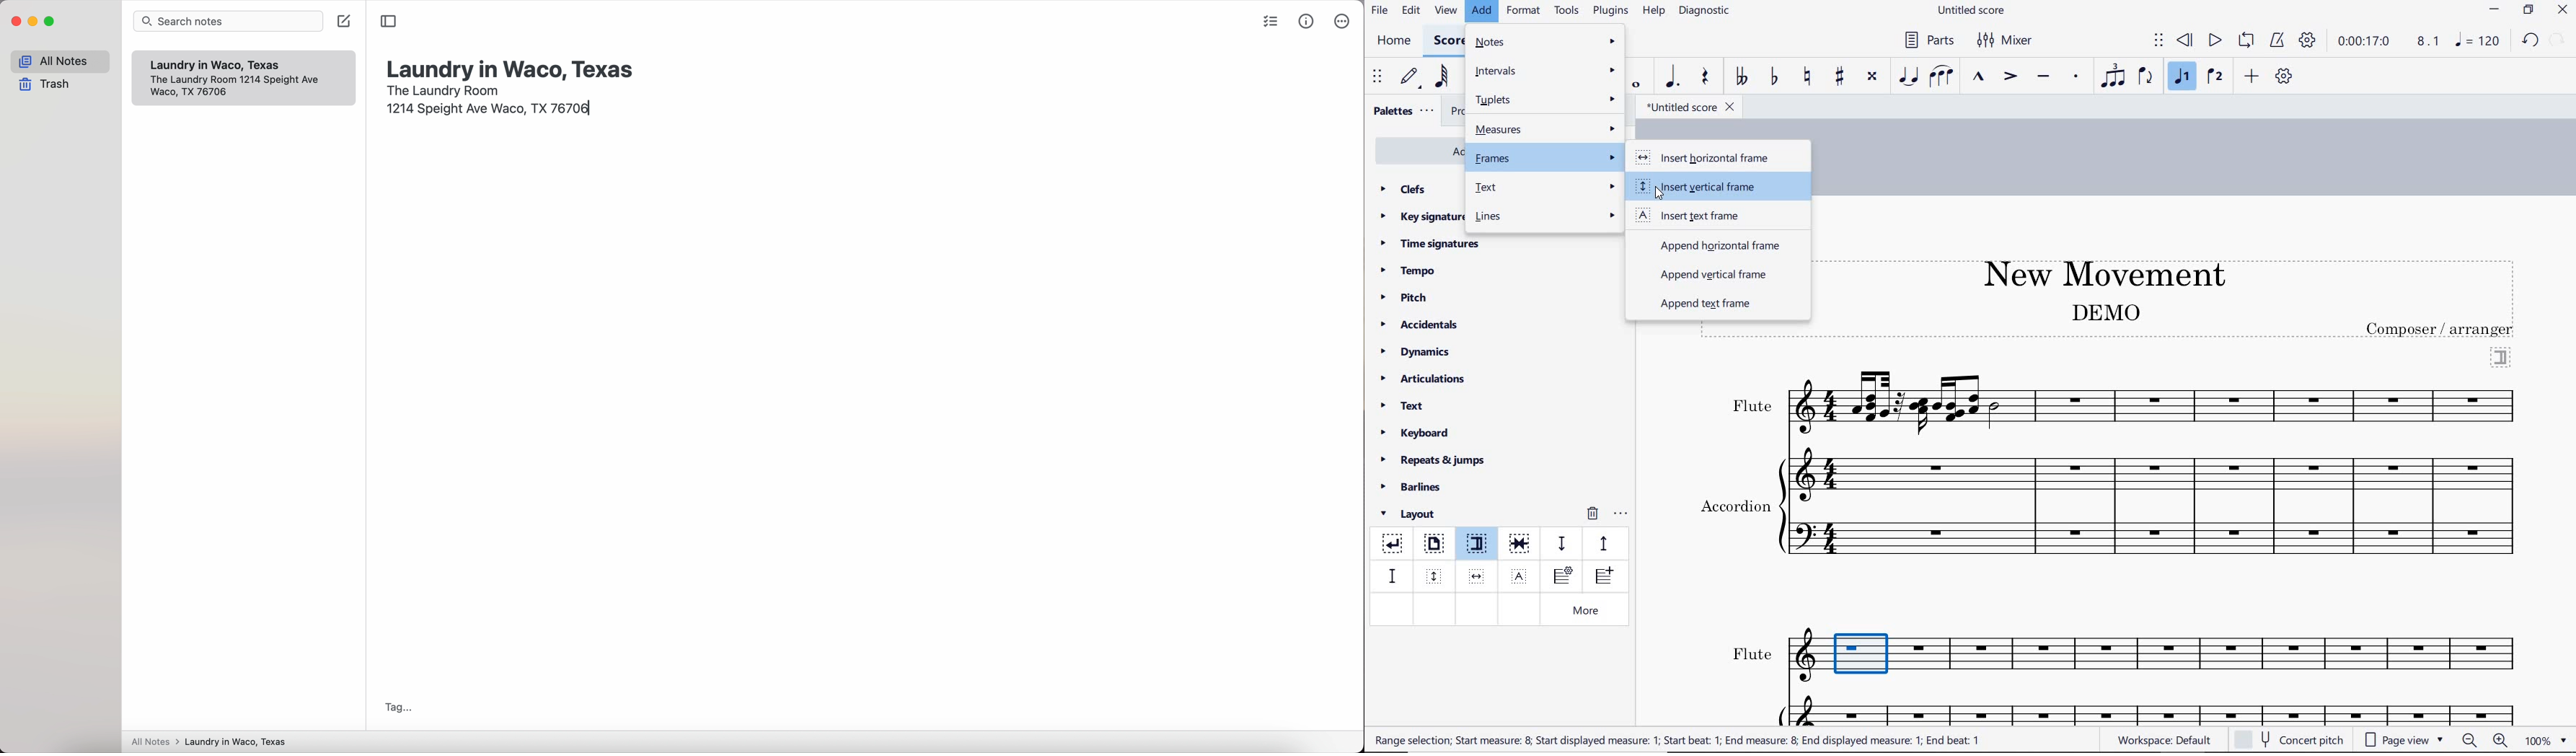 This screenshot has width=2576, height=756. I want to click on close app, so click(16, 22).